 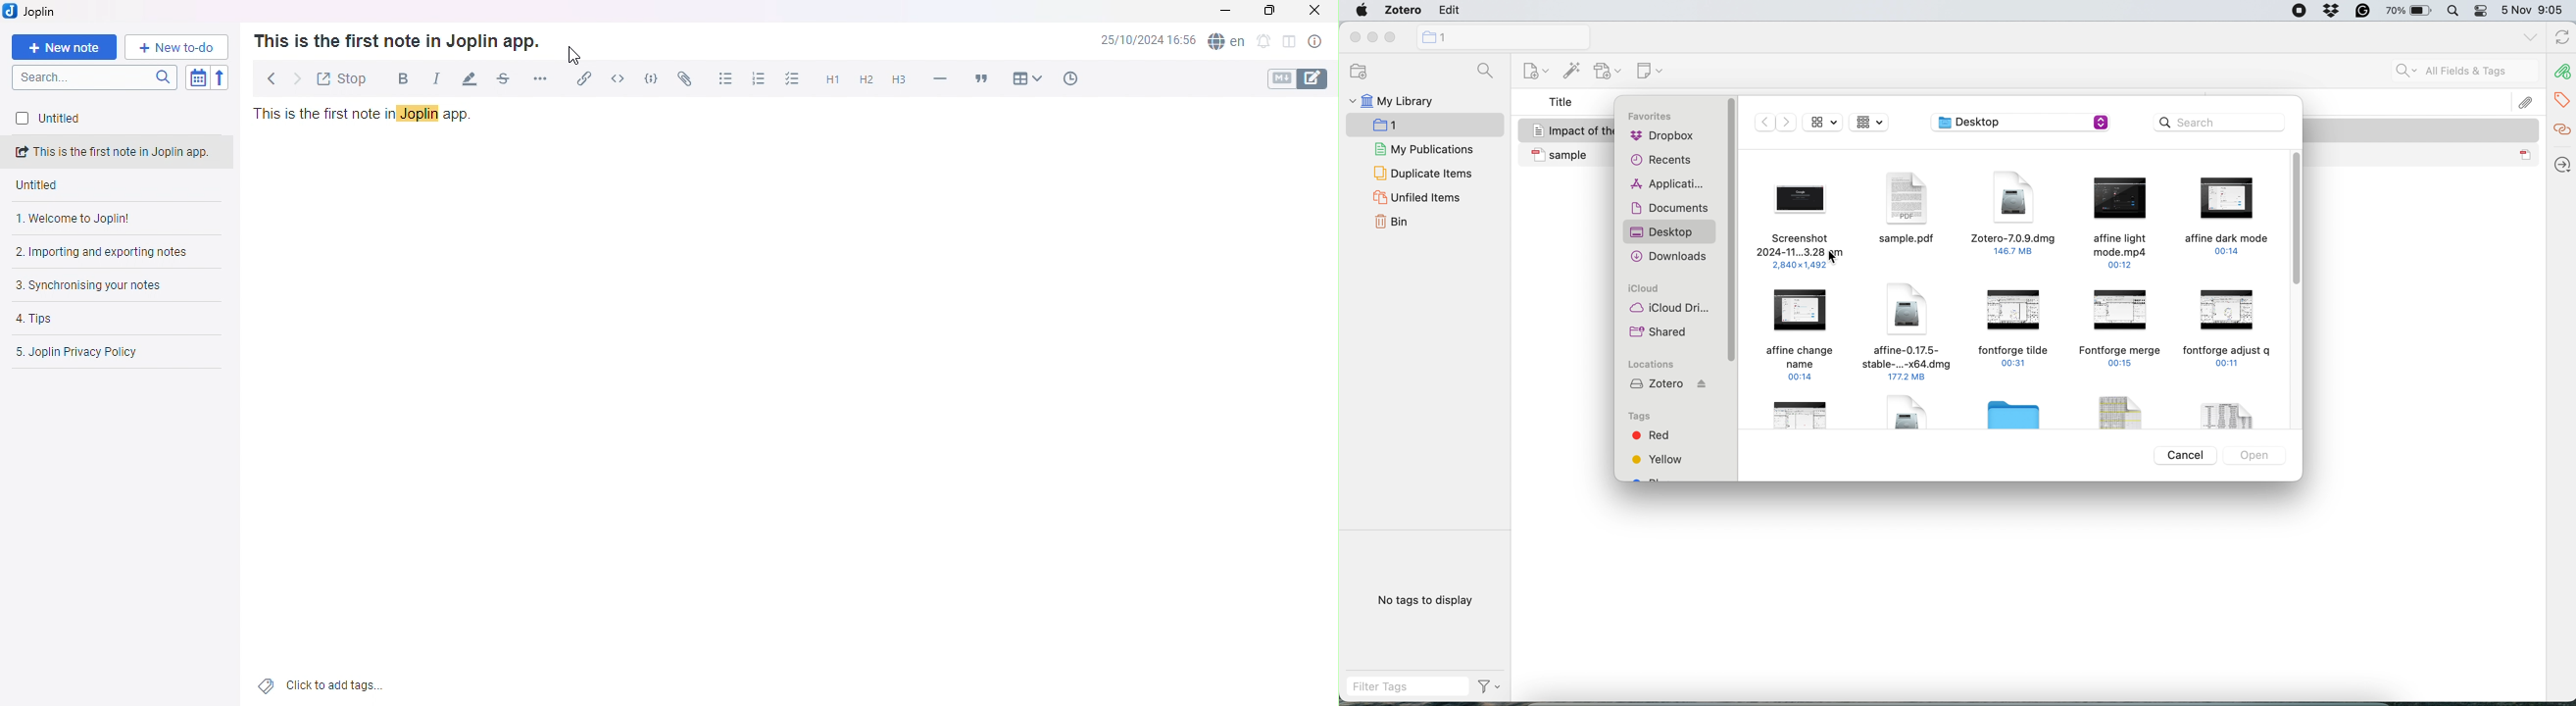 I want to click on Bullet list, so click(x=724, y=77).